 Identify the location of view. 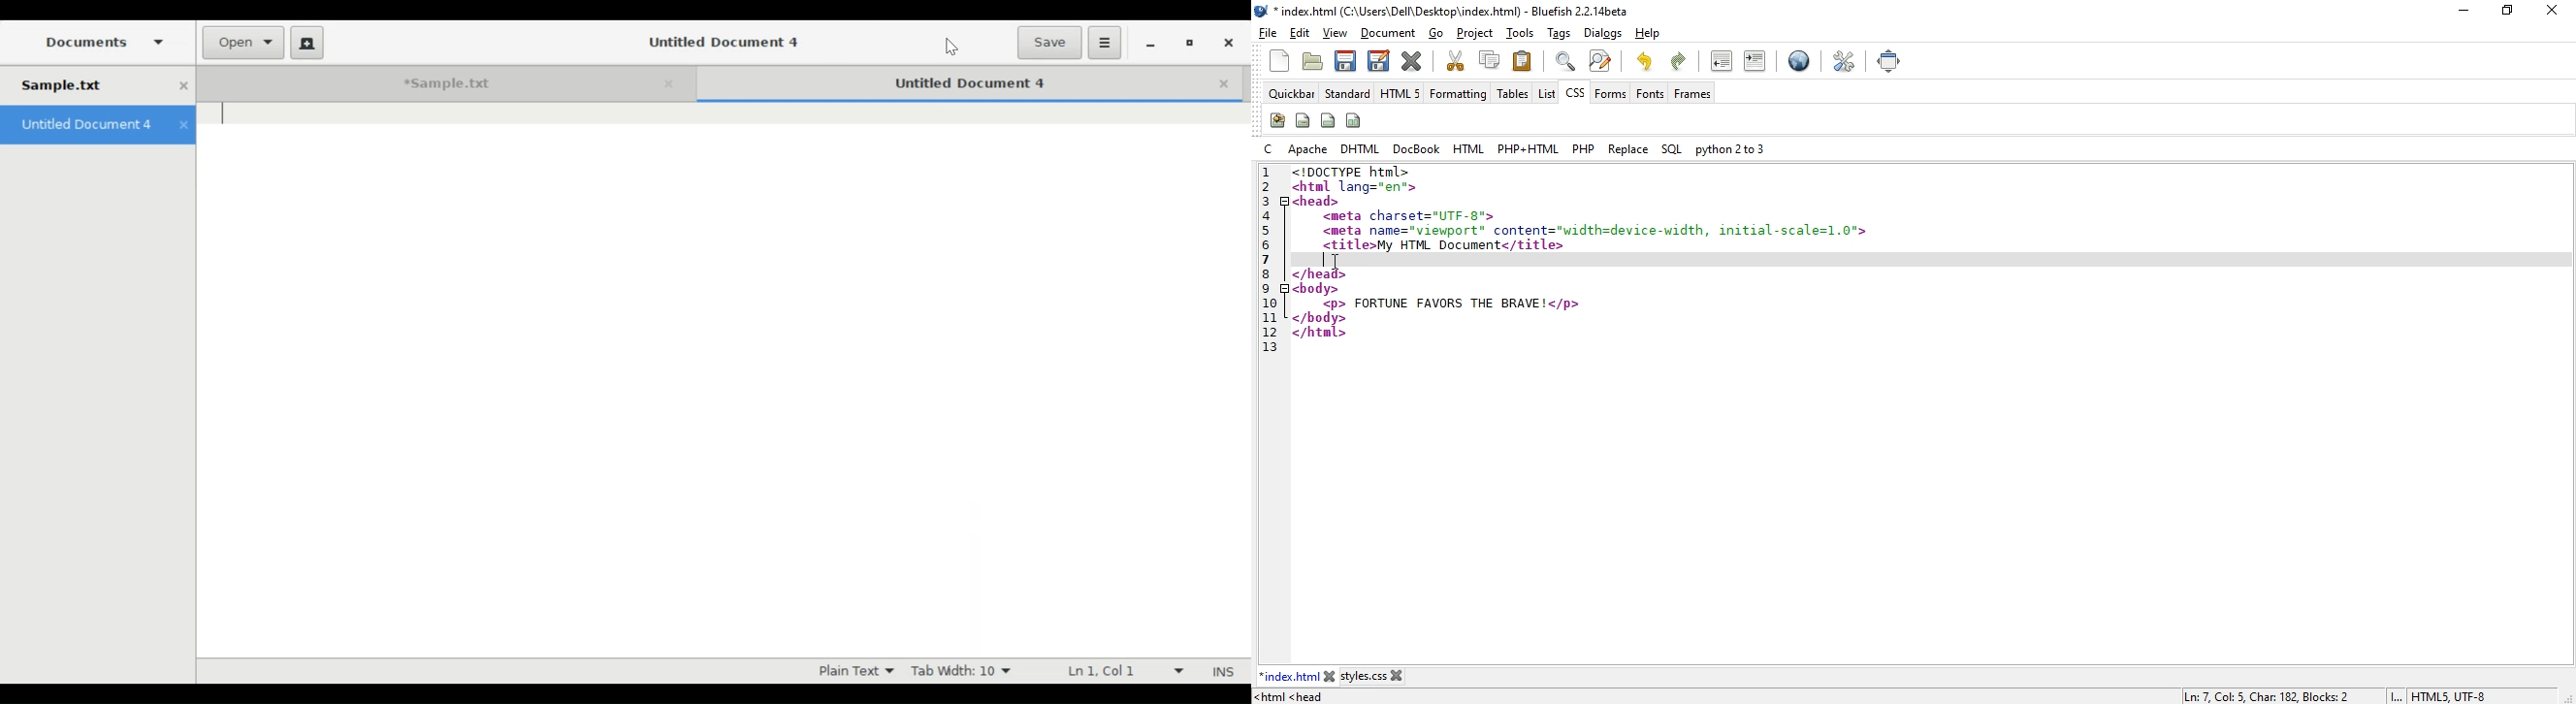
(1336, 33).